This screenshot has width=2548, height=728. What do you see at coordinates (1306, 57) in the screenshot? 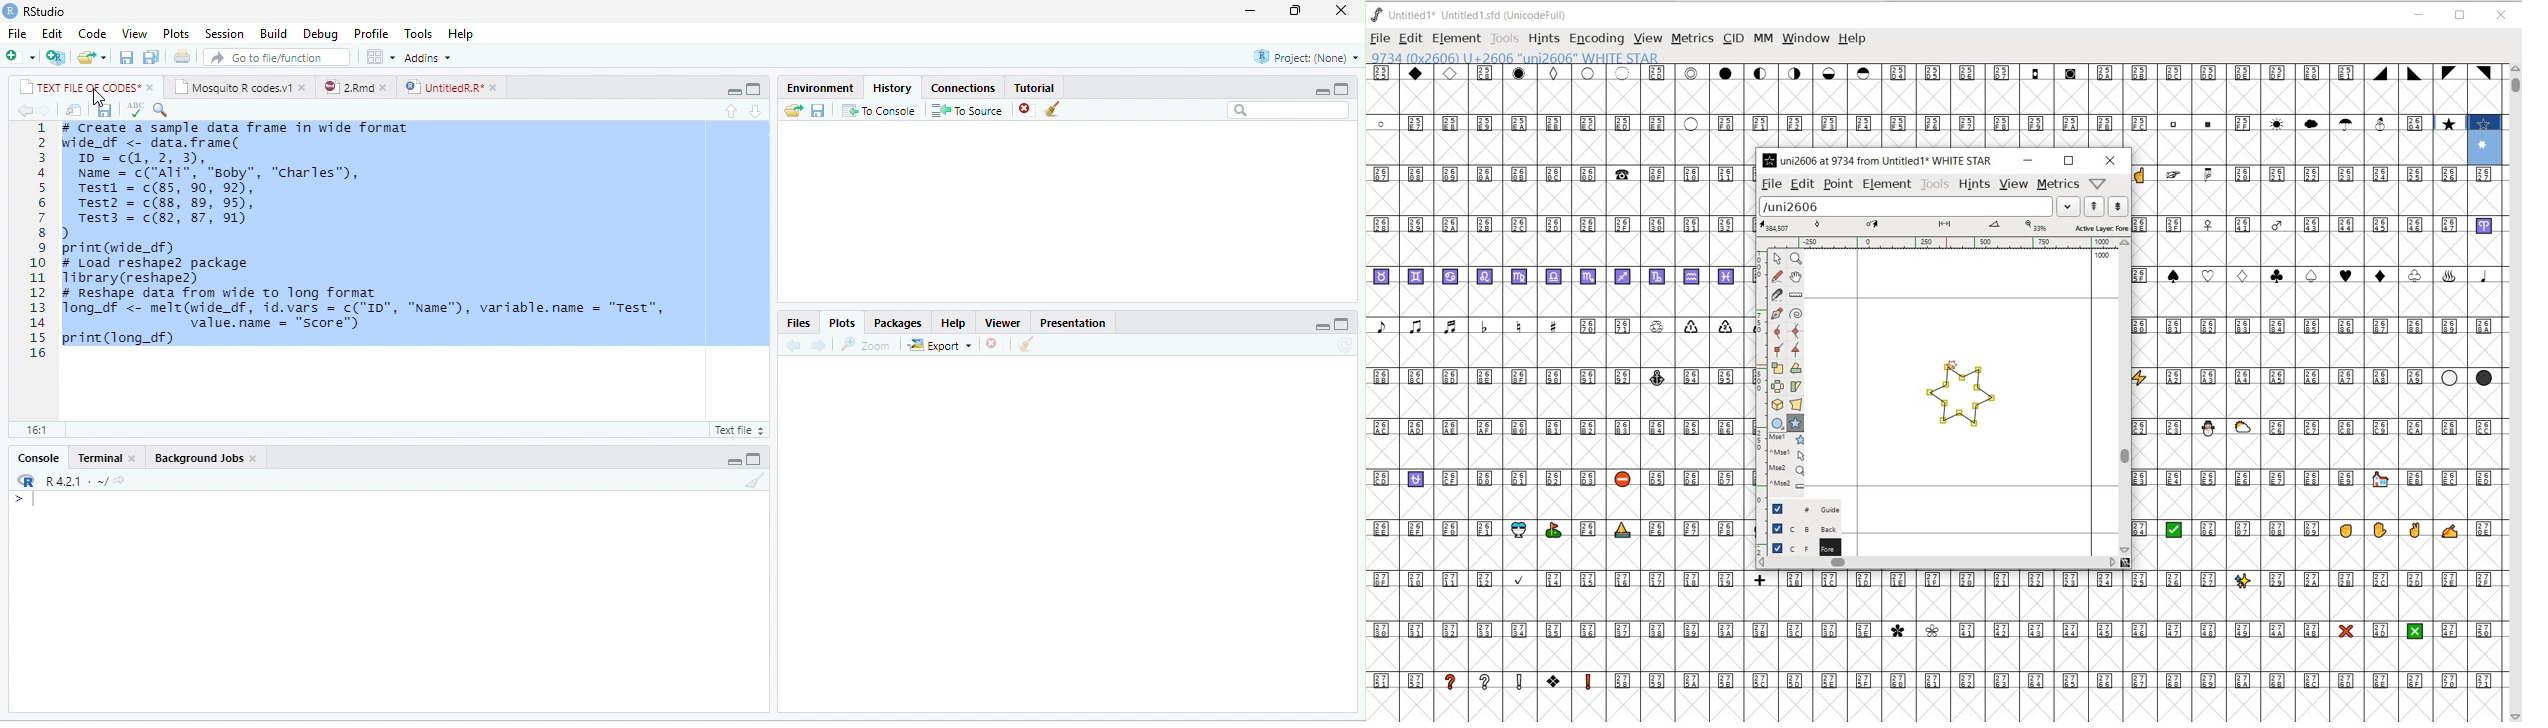
I see `Project(None)` at bounding box center [1306, 57].